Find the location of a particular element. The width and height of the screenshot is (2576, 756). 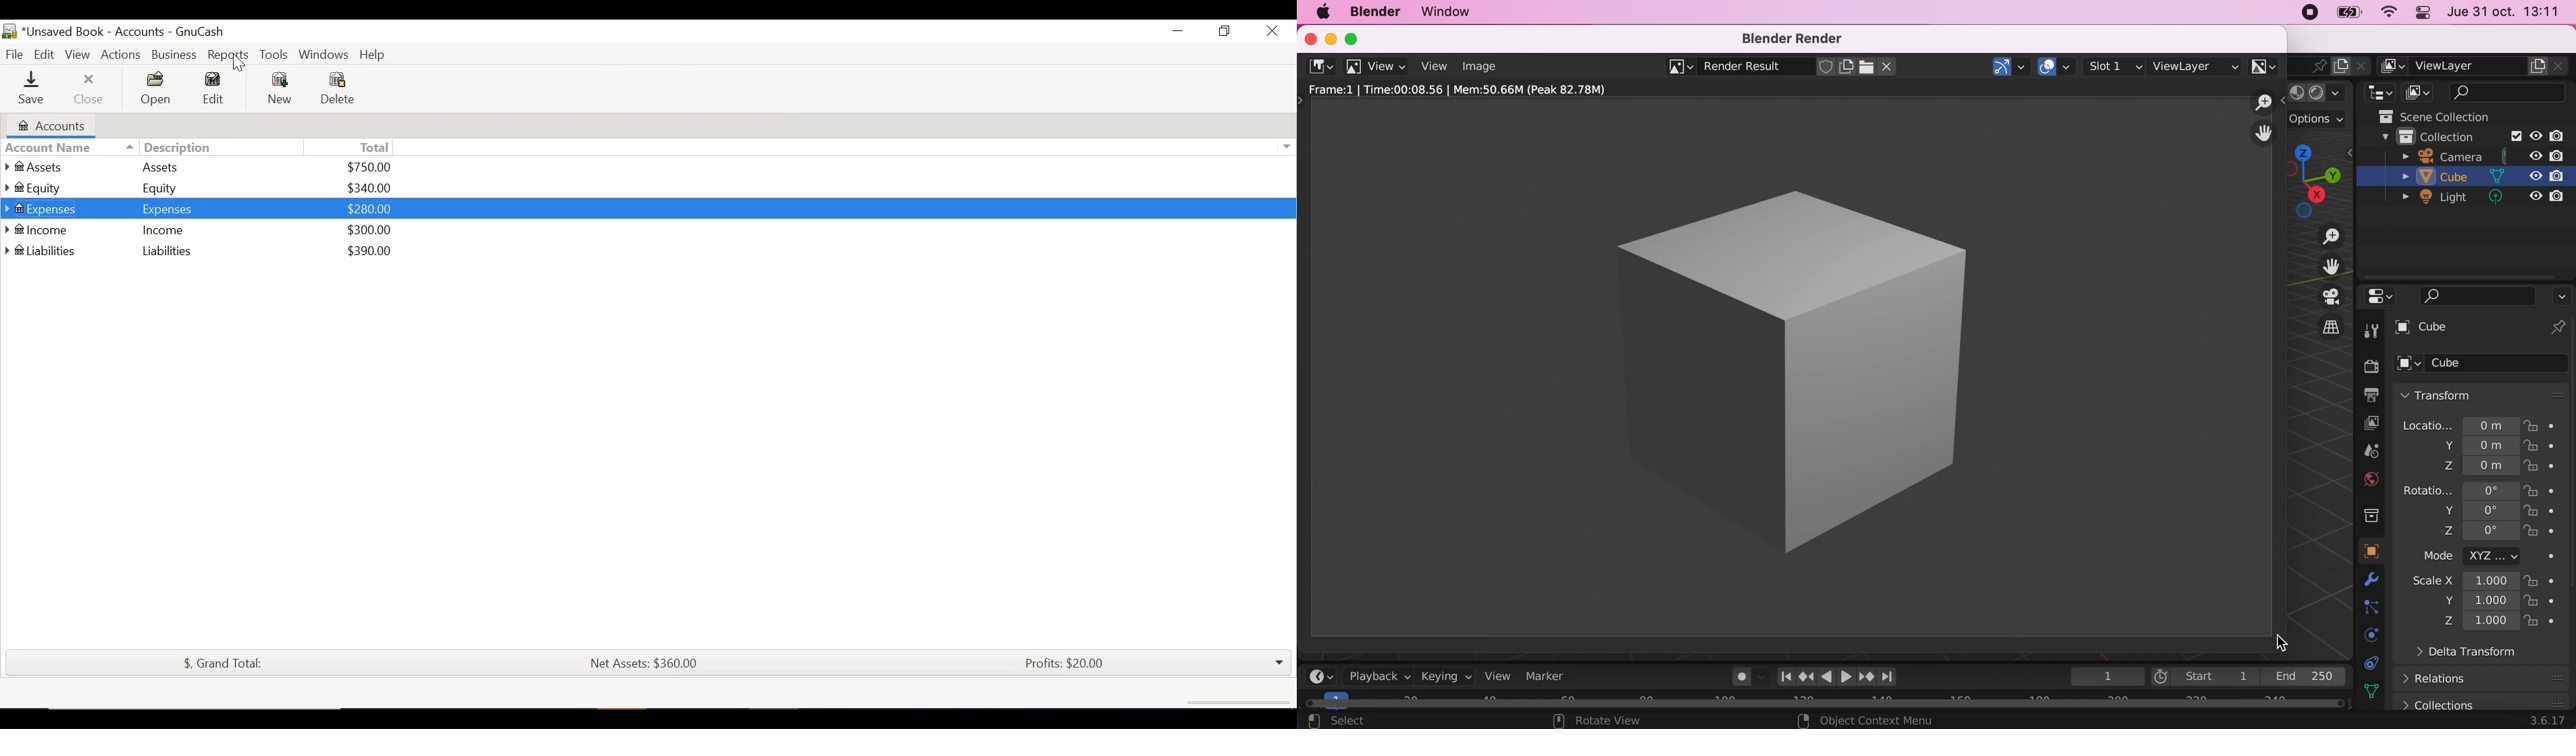

rotation is located at coordinates (2459, 489).